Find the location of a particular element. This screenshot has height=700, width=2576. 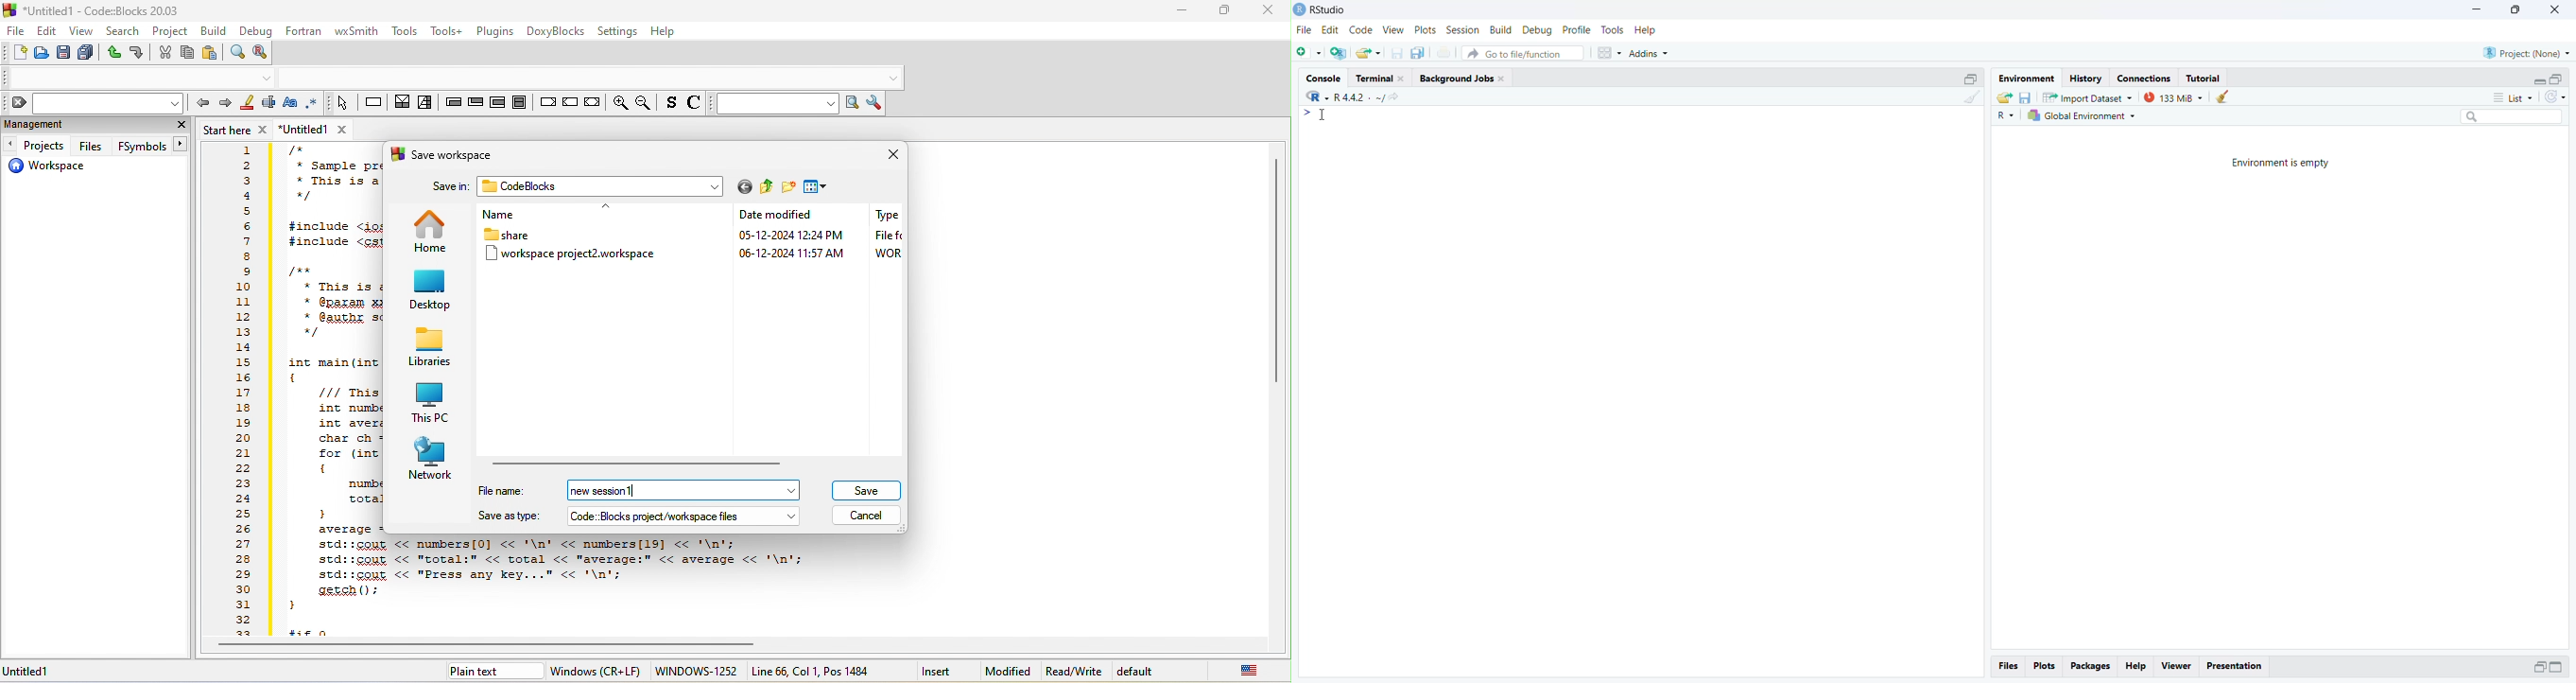

create a new folder  is located at coordinates (789, 188).